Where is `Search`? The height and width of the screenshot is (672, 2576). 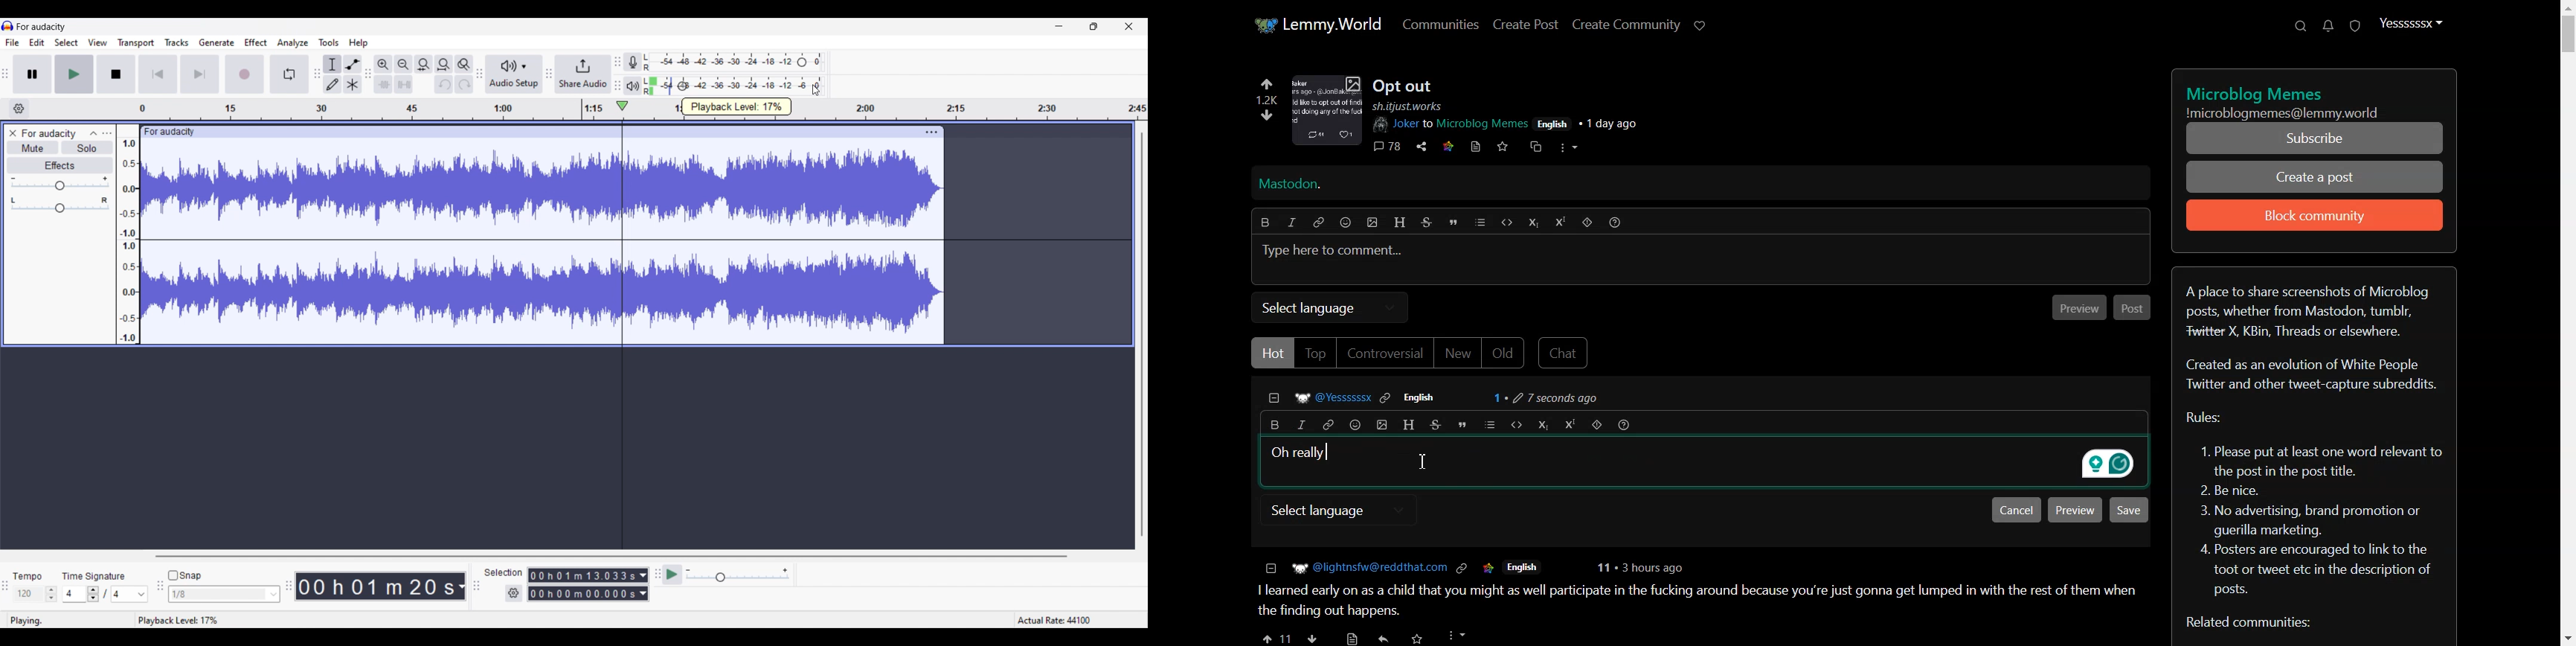
Search is located at coordinates (2302, 25).